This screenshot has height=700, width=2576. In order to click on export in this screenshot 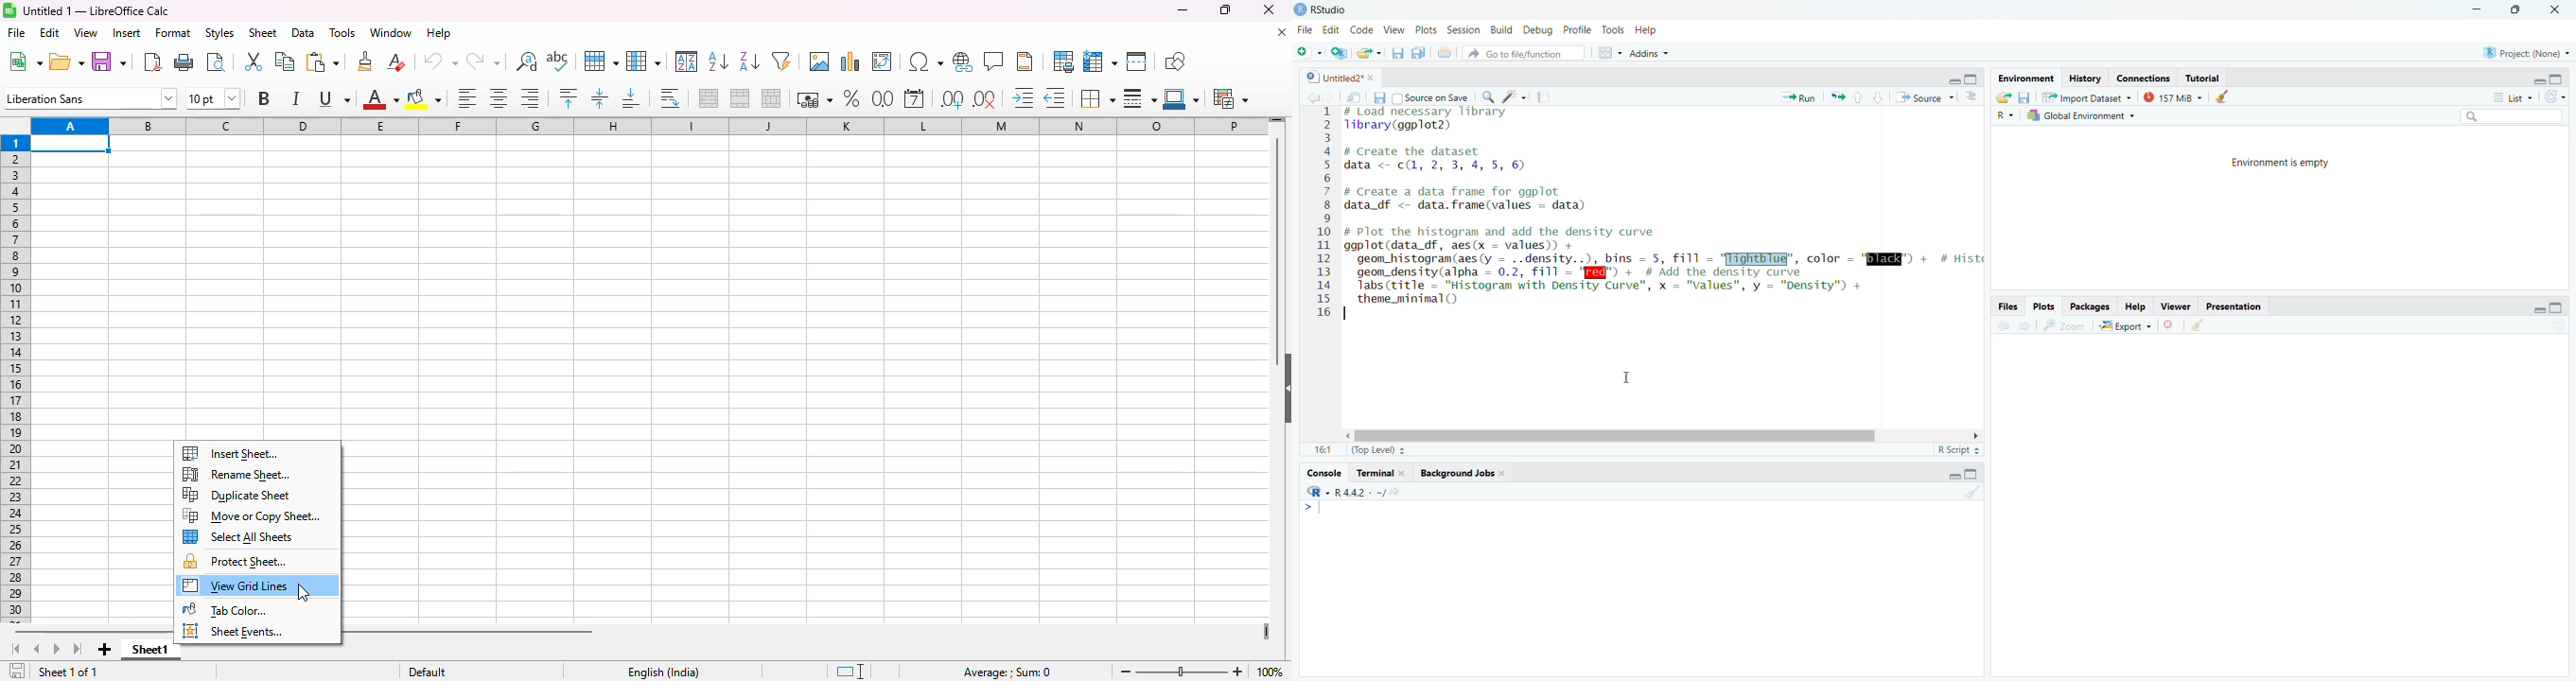, I will do `click(2125, 326)`.